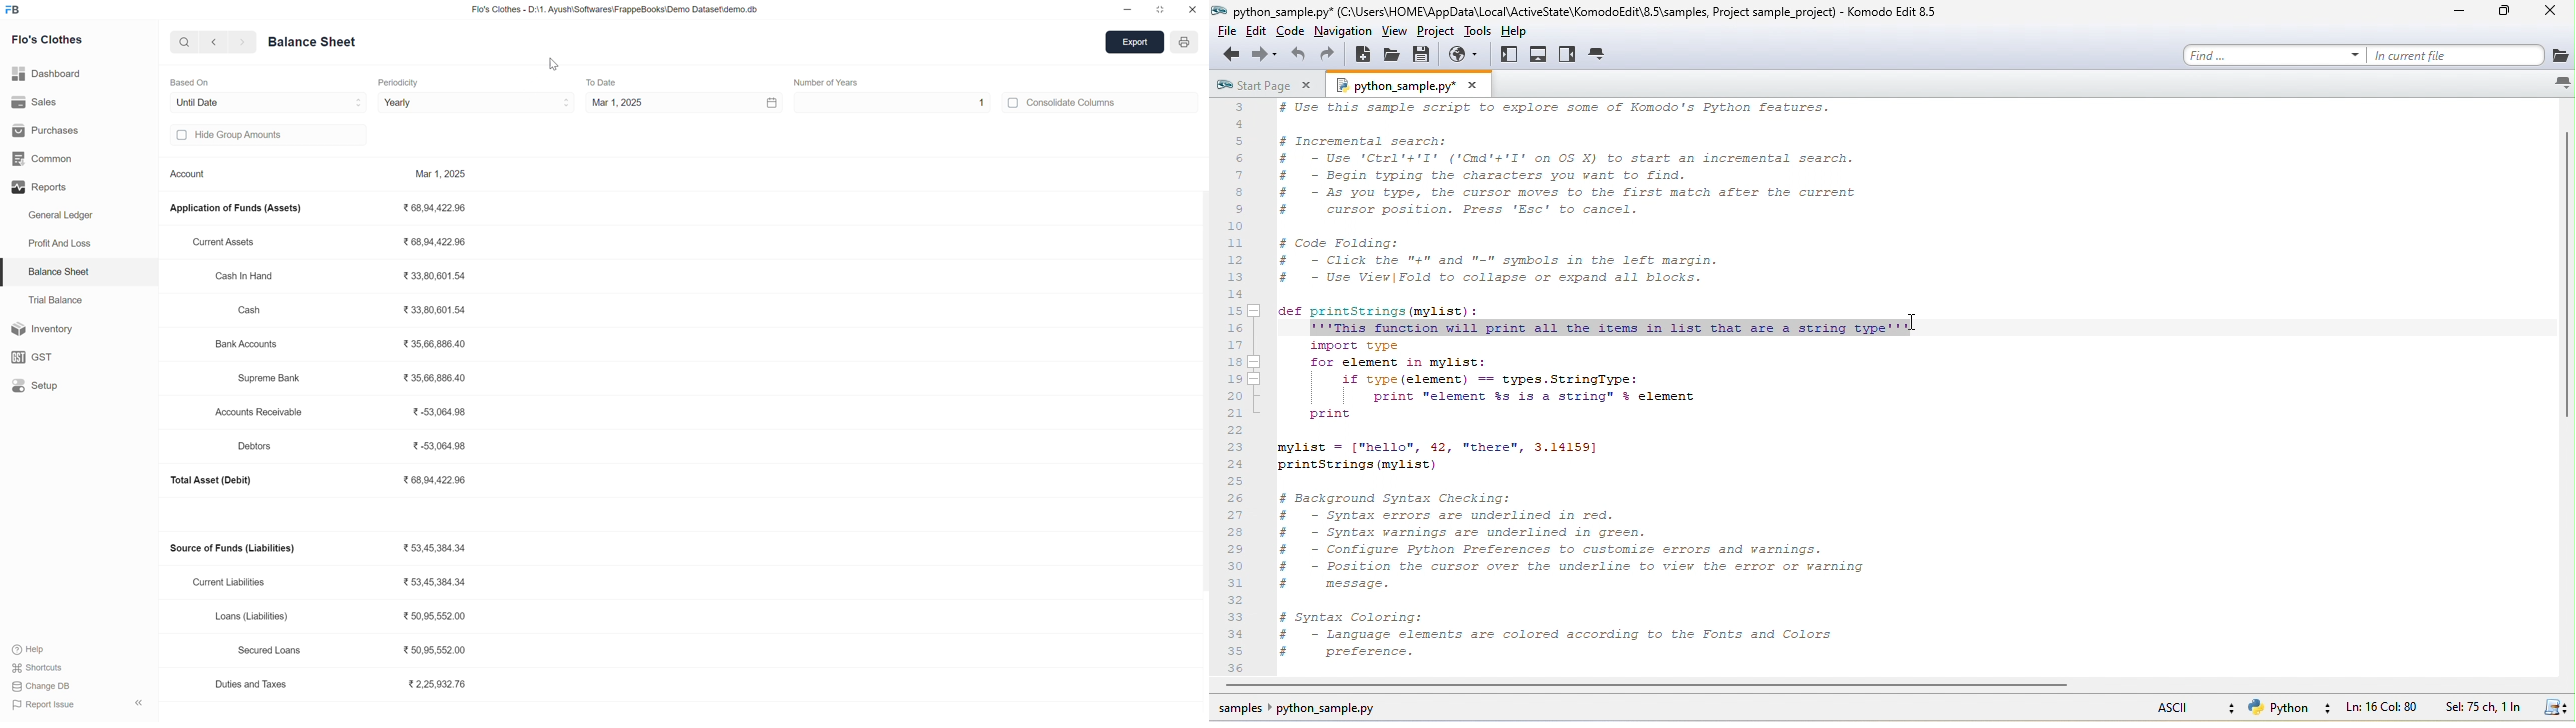 The height and width of the screenshot is (728, 2576). Describe the element at coordinates (253, 276) in the screenshot. I see `Cash In Hand` at that location.